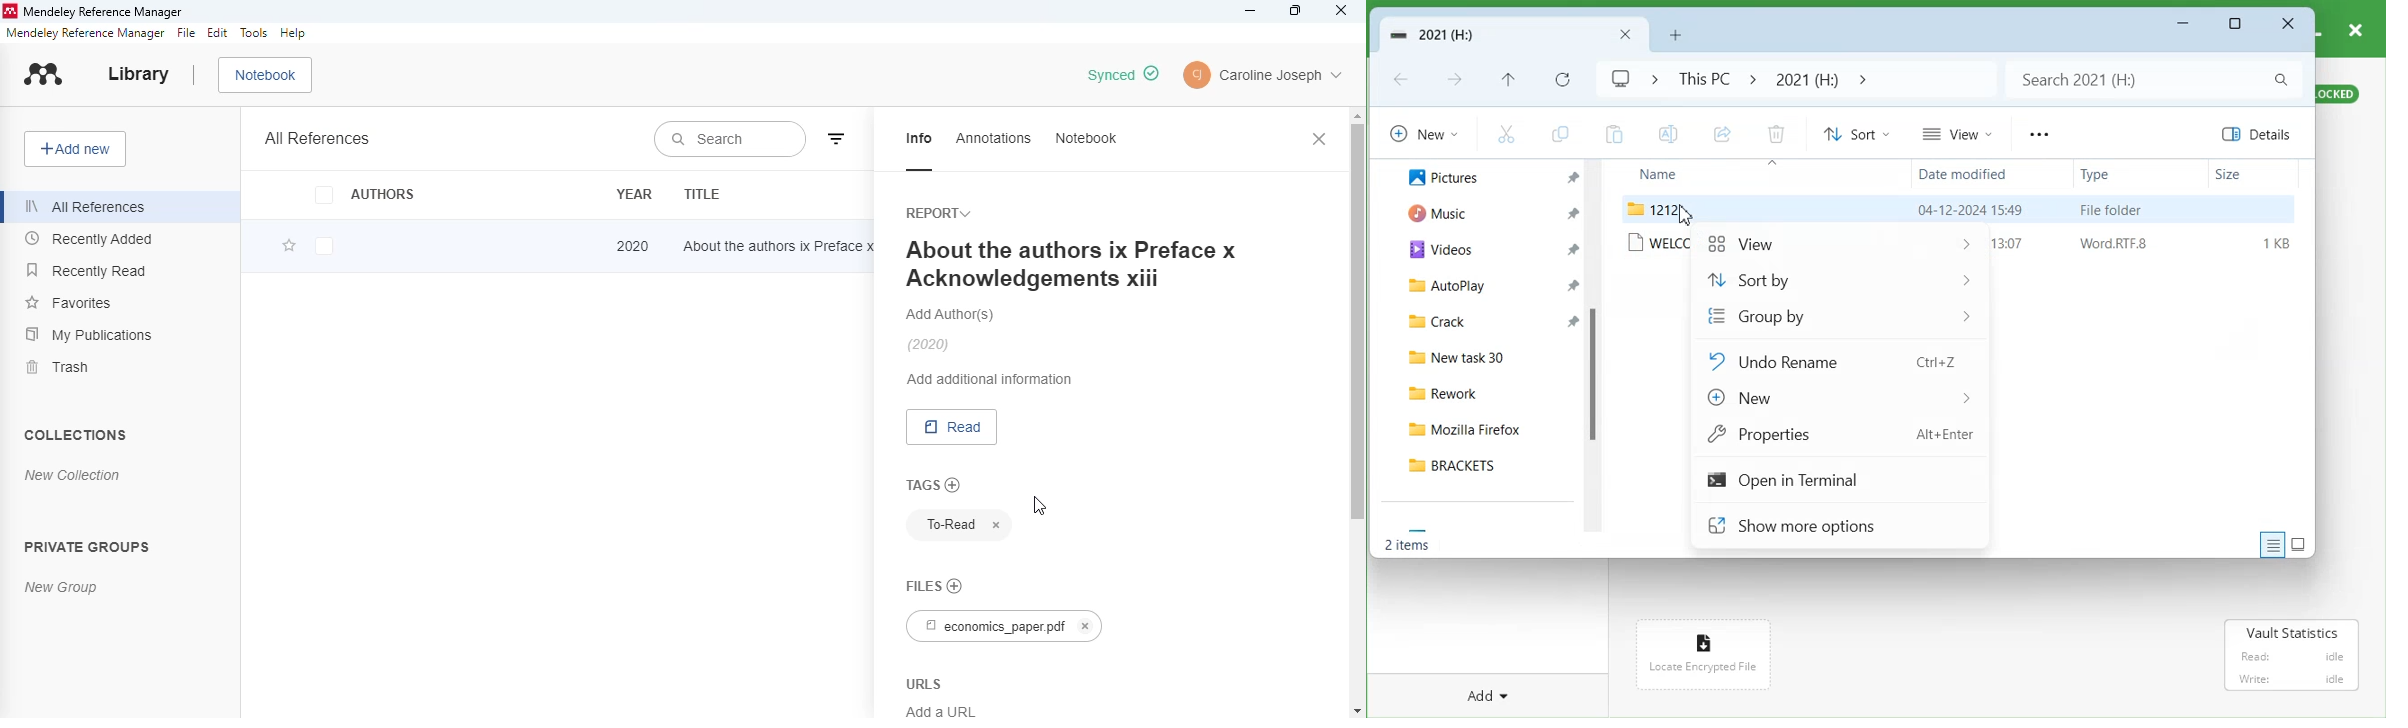 The height and width of the screenshot is (728, 2408). What do you see at coordinates (1487, 430) in the screenshot?
I see `Mozilla Firefox` at bounding box center [1487, 430].